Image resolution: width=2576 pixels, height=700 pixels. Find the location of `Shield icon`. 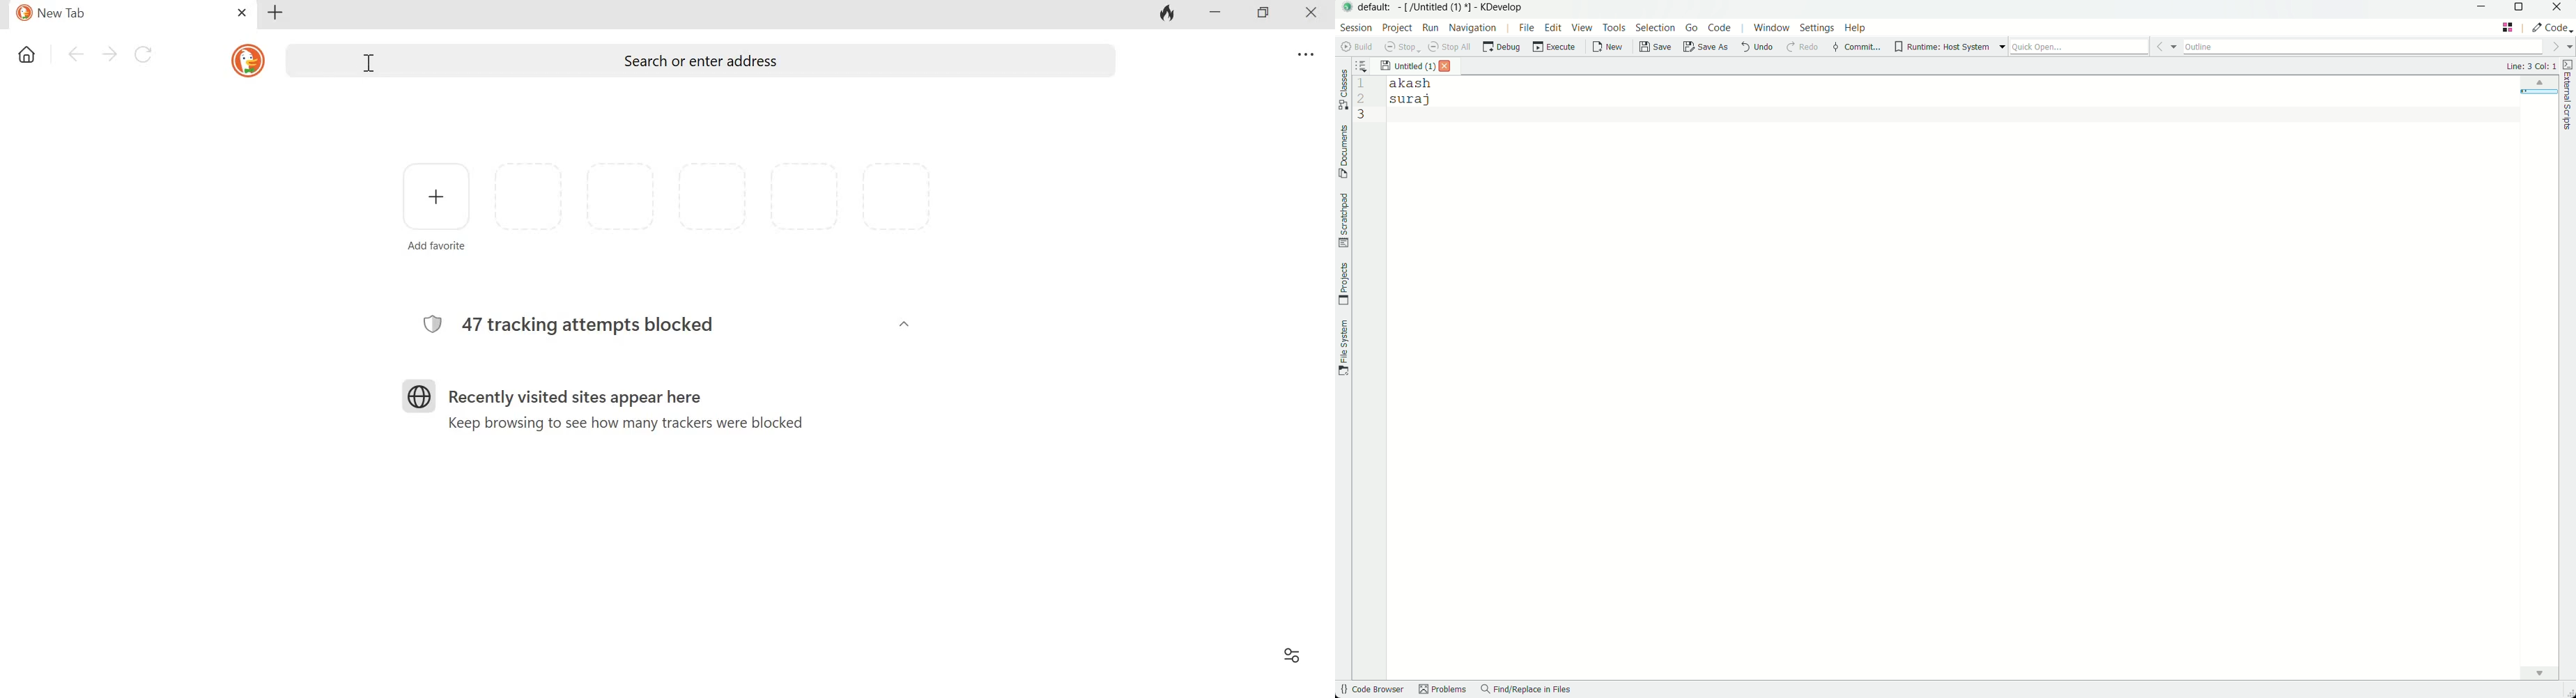

Shield icon is located at coordinates (433, 325).